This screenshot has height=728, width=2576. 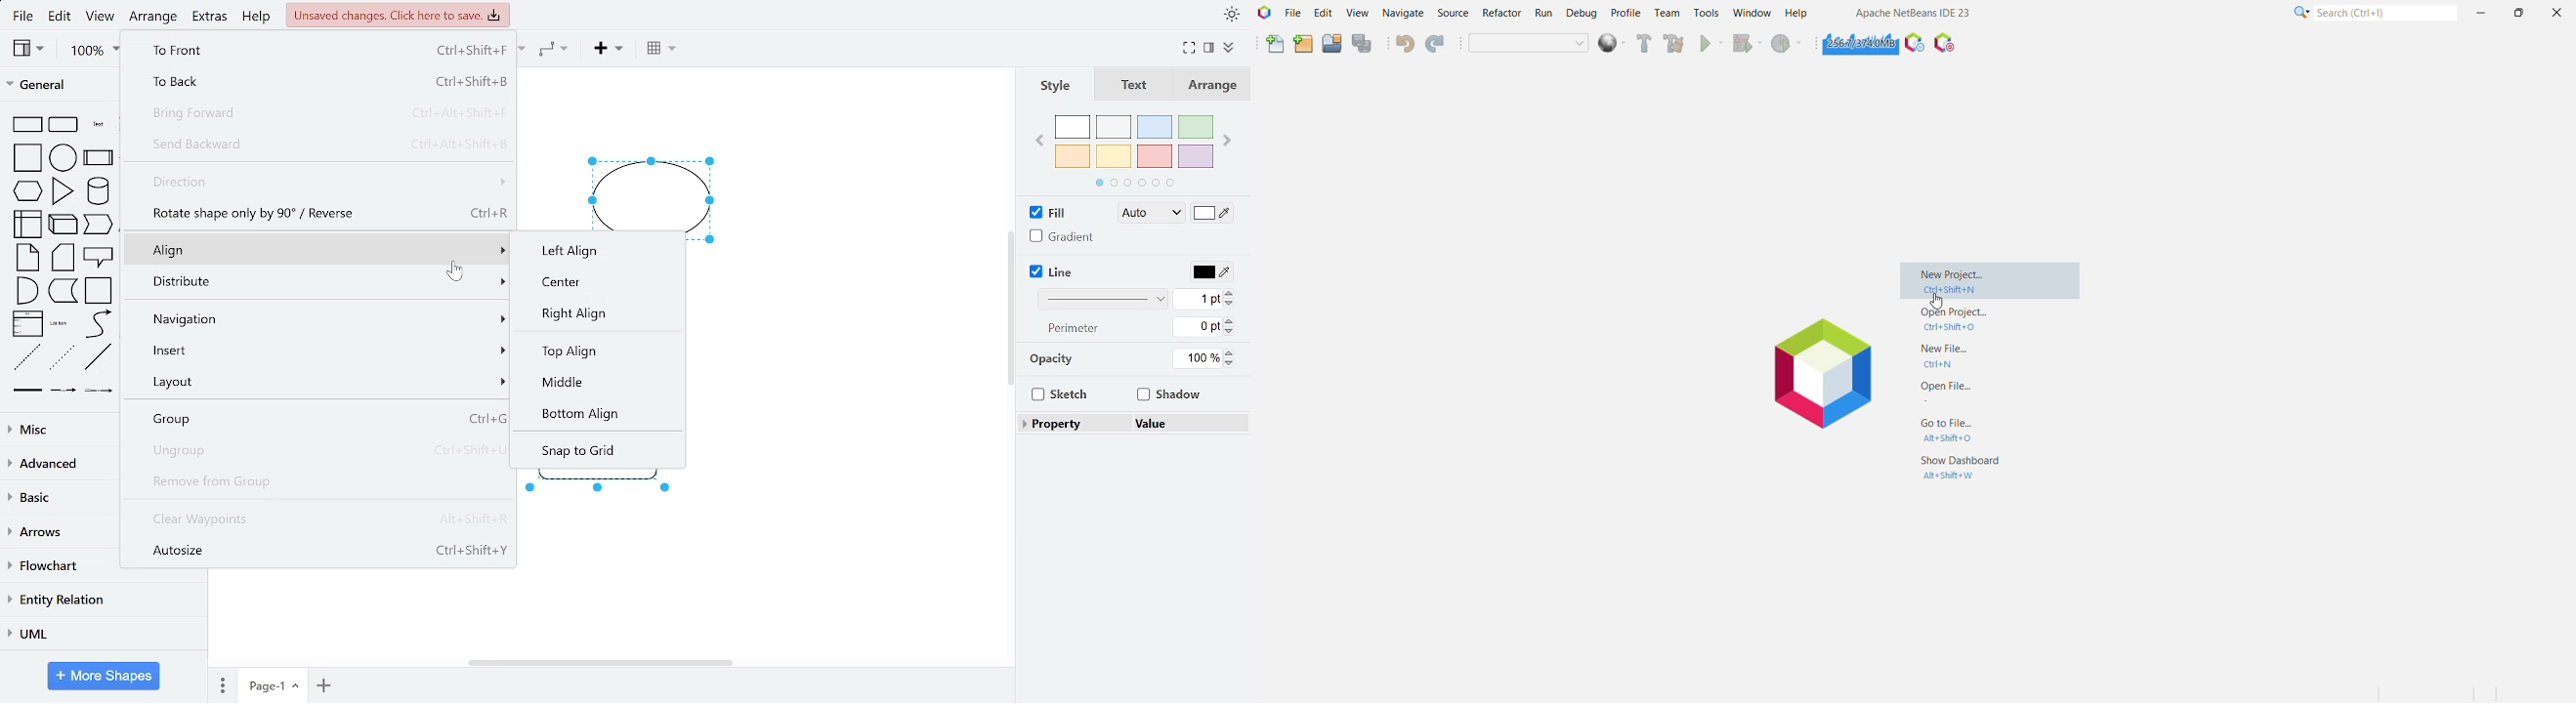 What do you see at coordinates (1230, 352) in the screenshot?
I see `increase opacity` at bounding box center [1230, 352].